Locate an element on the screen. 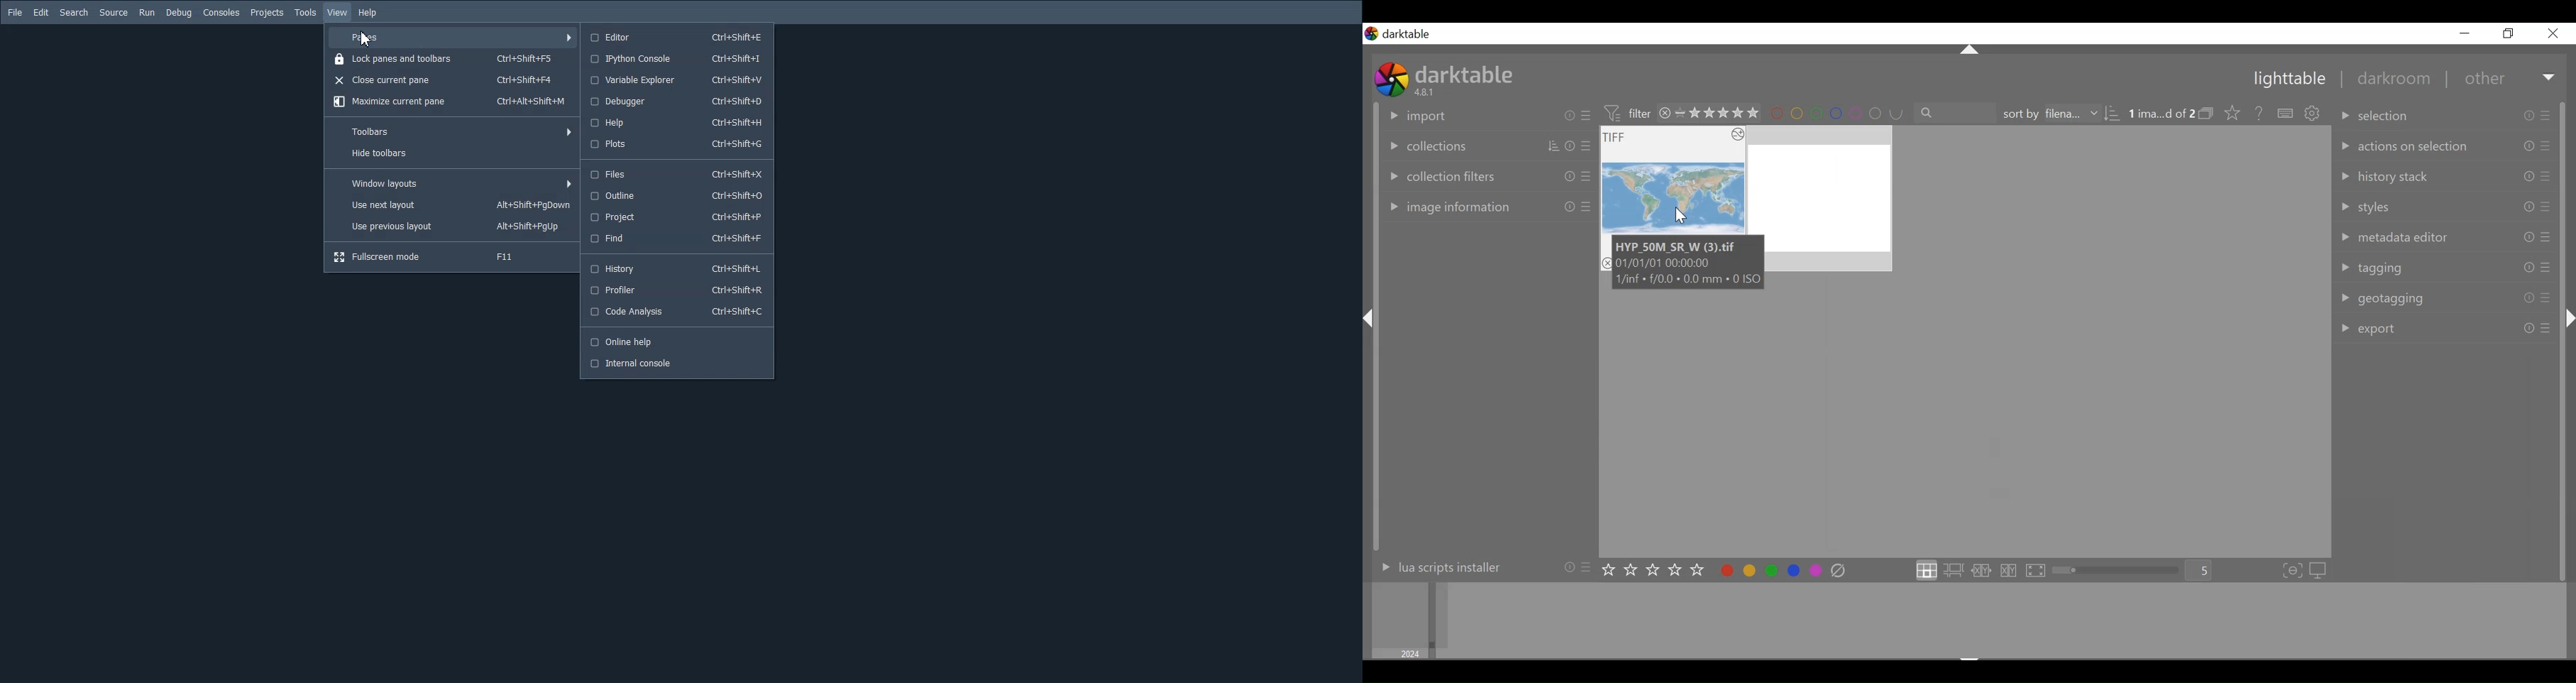 The height and width of the screenshot is (700, 2576). Toolbars is located at coordinates (451, 131).